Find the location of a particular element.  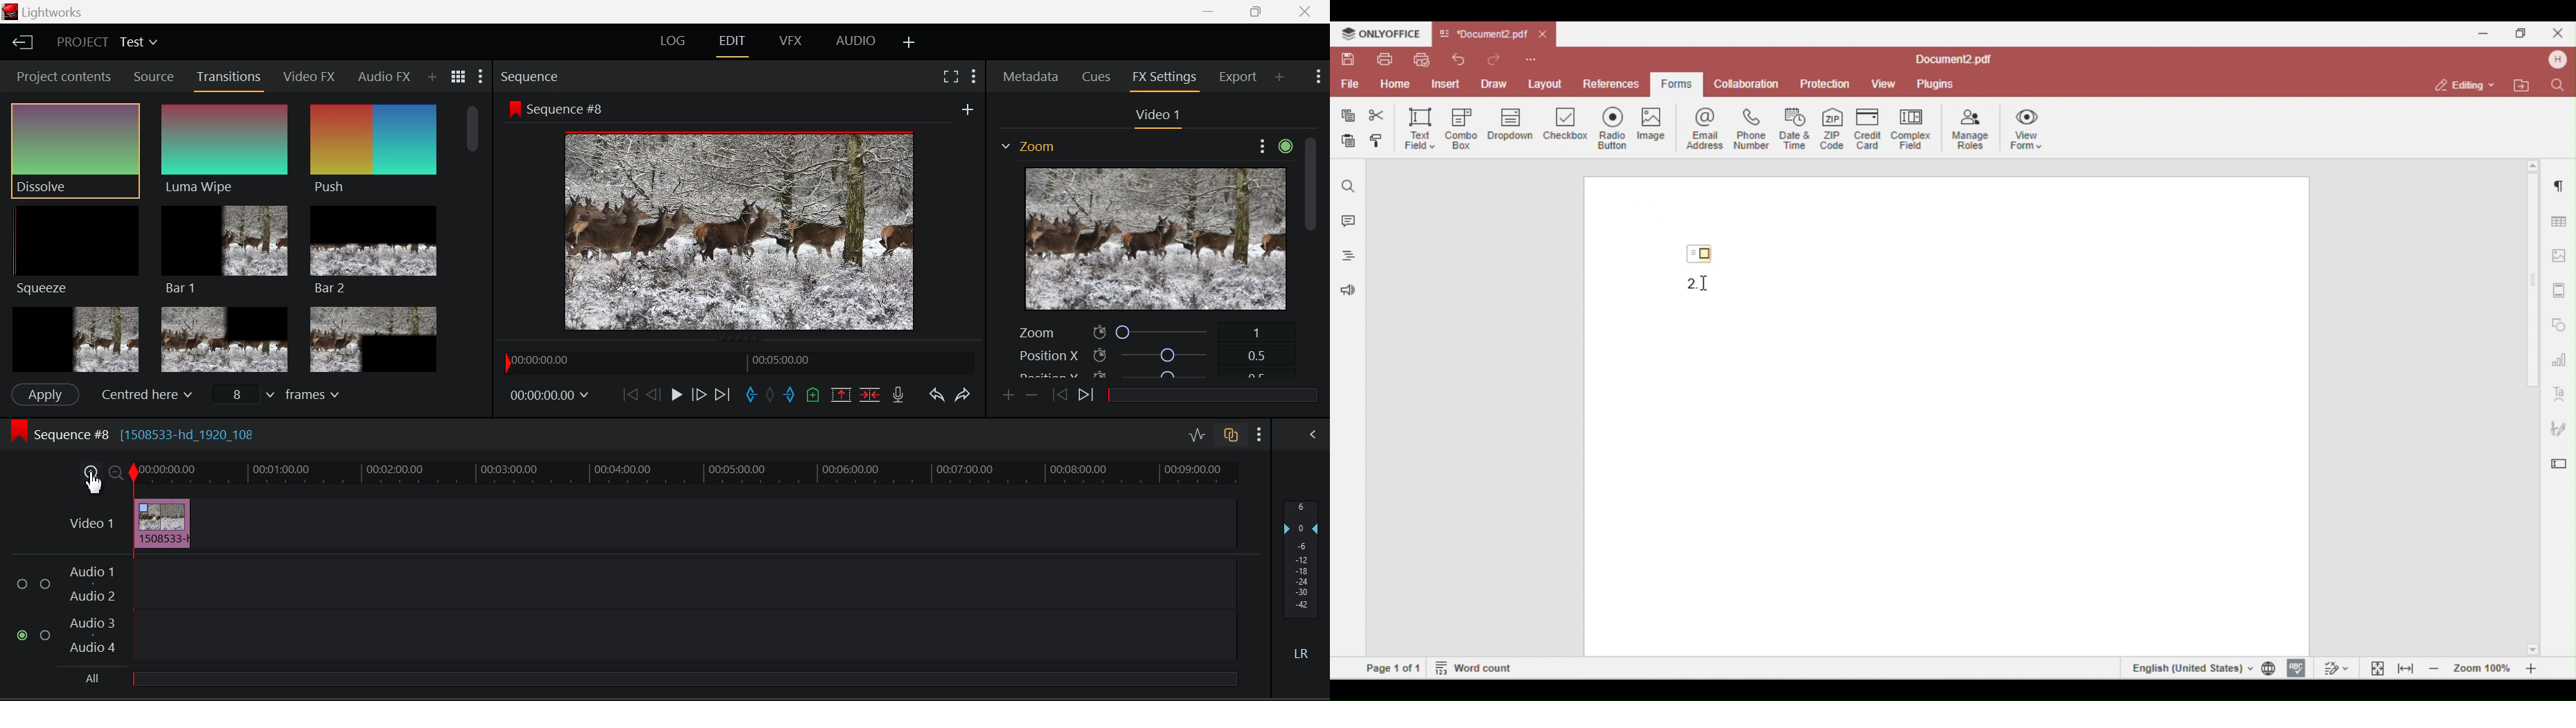

Sequence Preview Section is located at coordinates (533, 75).